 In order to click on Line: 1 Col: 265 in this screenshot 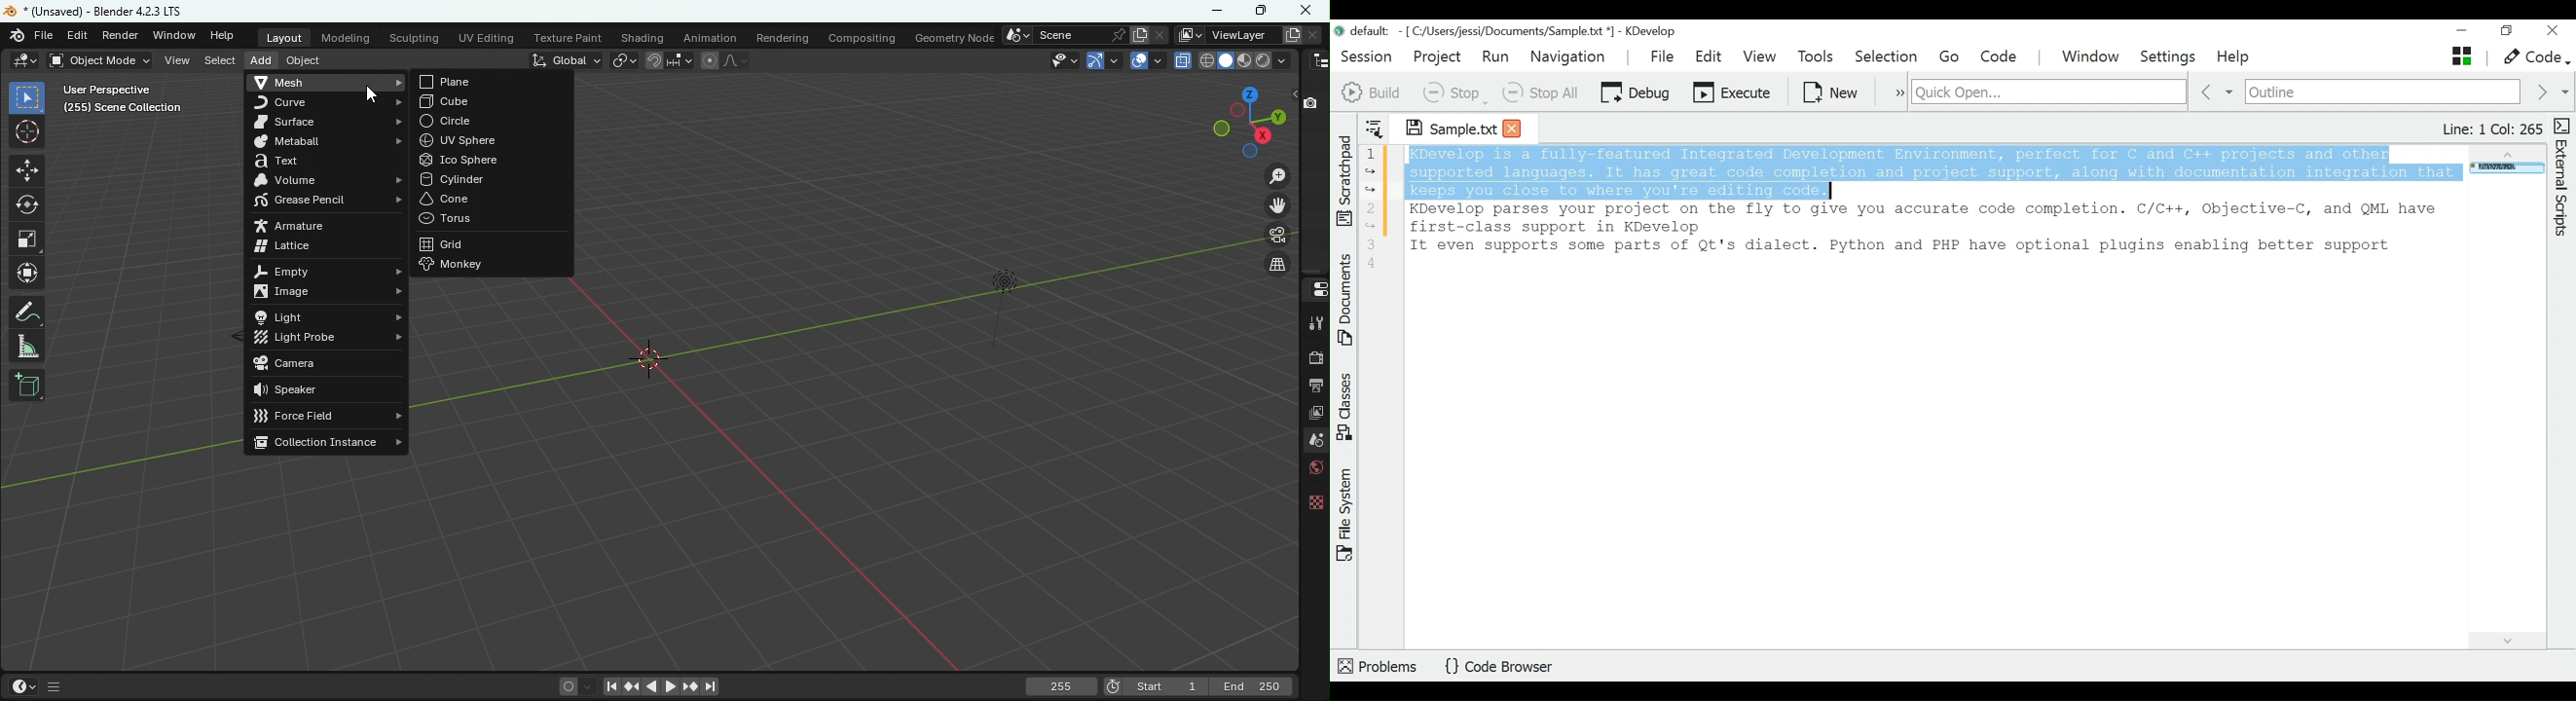, I will do `click(2491, 129)`.